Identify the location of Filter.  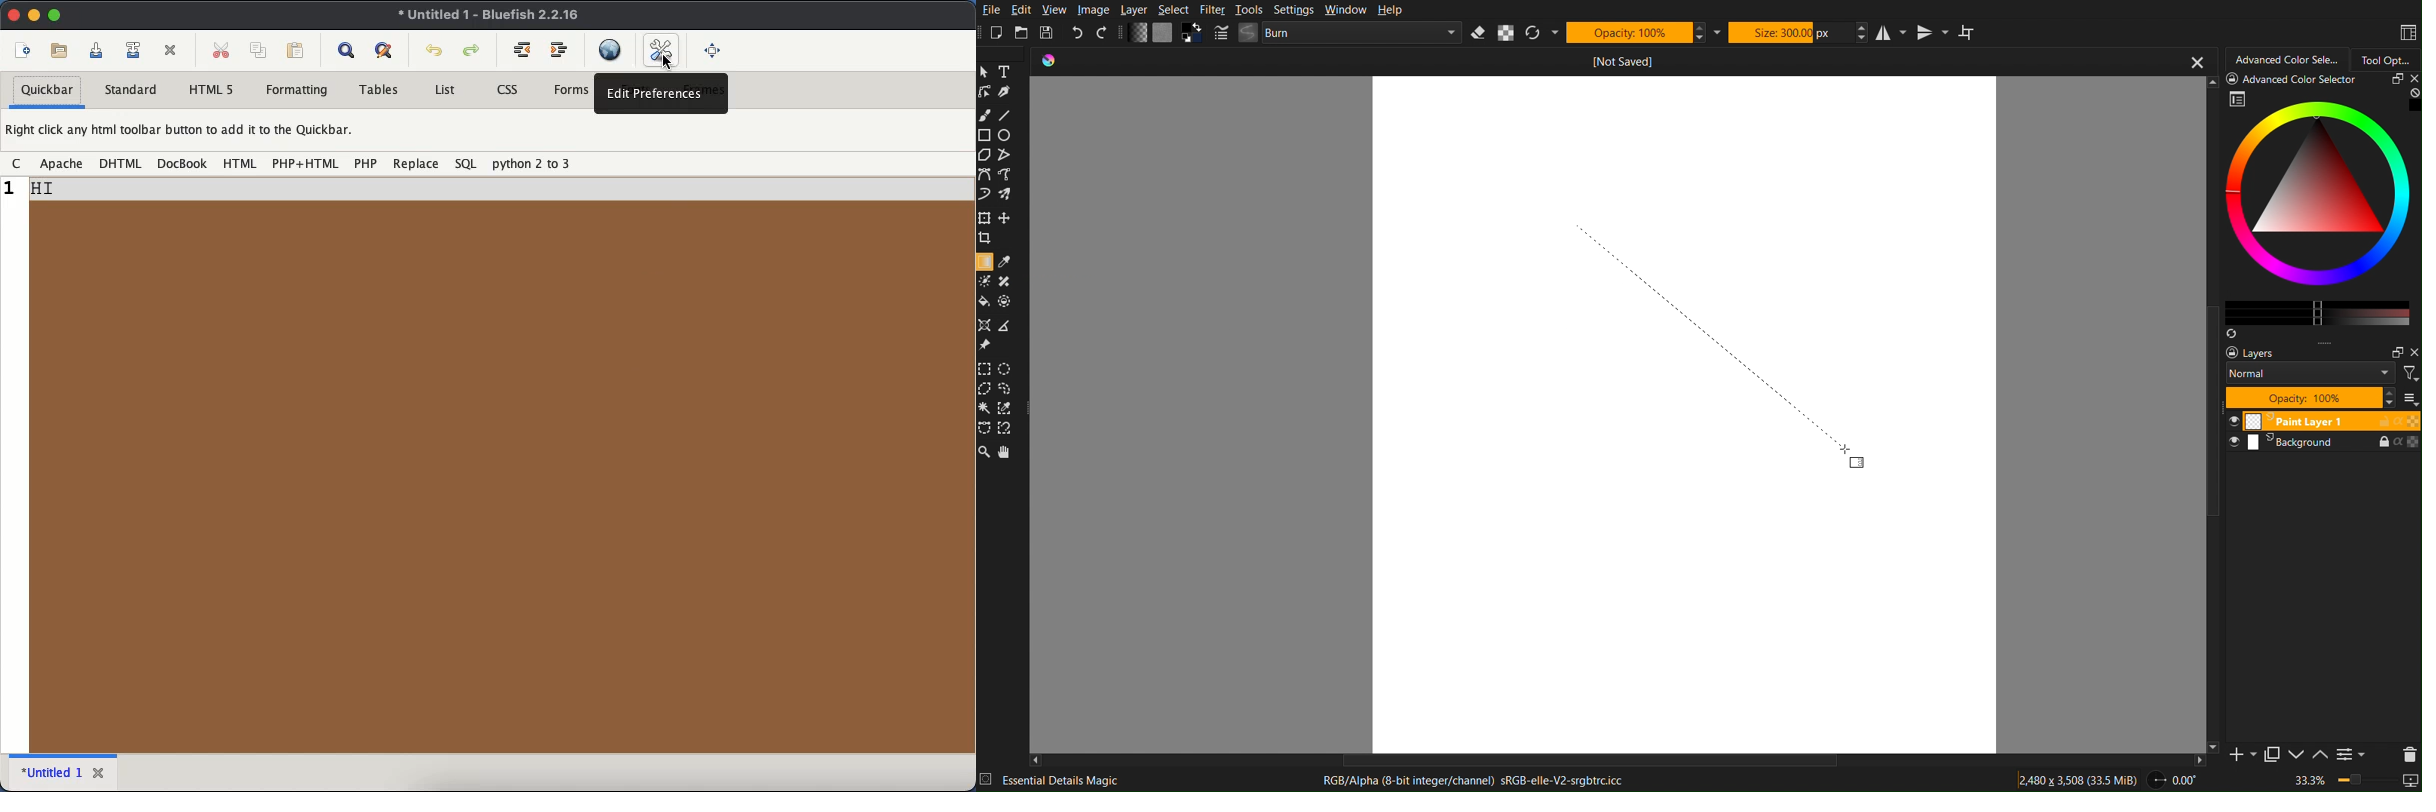
(1212, 10).